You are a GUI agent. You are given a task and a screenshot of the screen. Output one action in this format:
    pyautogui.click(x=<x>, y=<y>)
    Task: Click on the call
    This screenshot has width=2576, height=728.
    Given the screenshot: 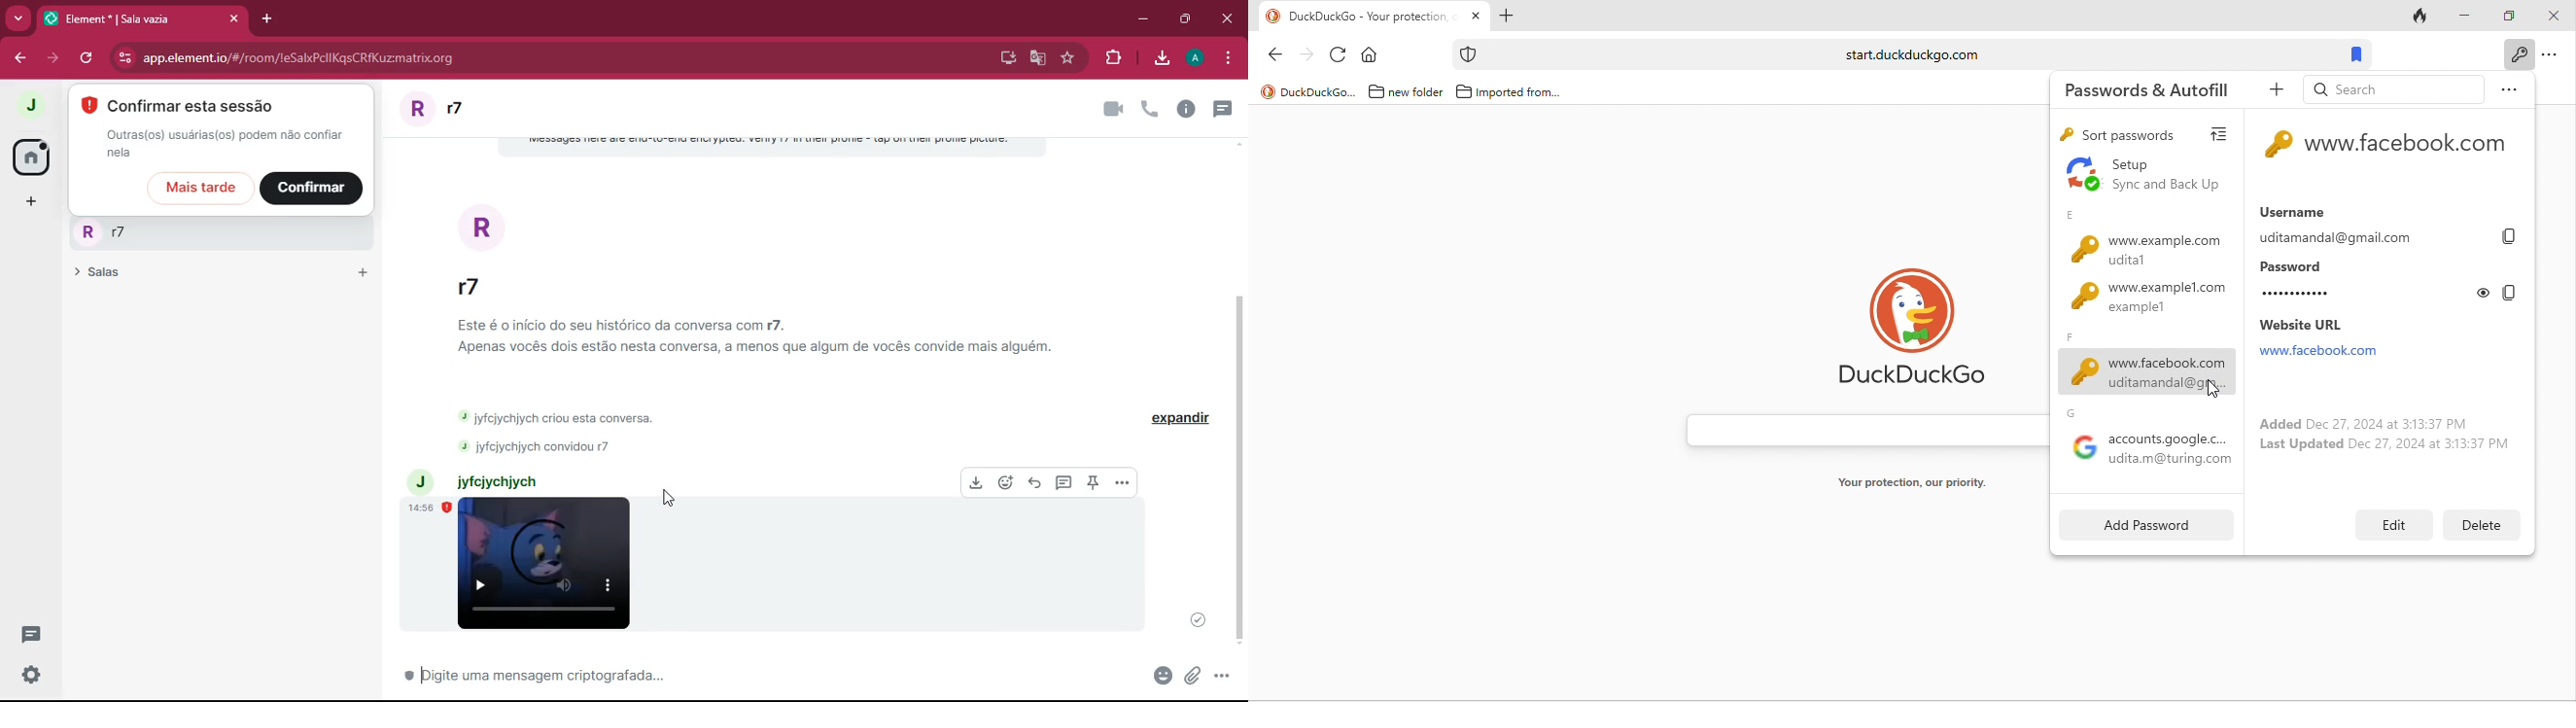 What is the action you would take?
    pyautogui.click(x=1080, y=109)
    